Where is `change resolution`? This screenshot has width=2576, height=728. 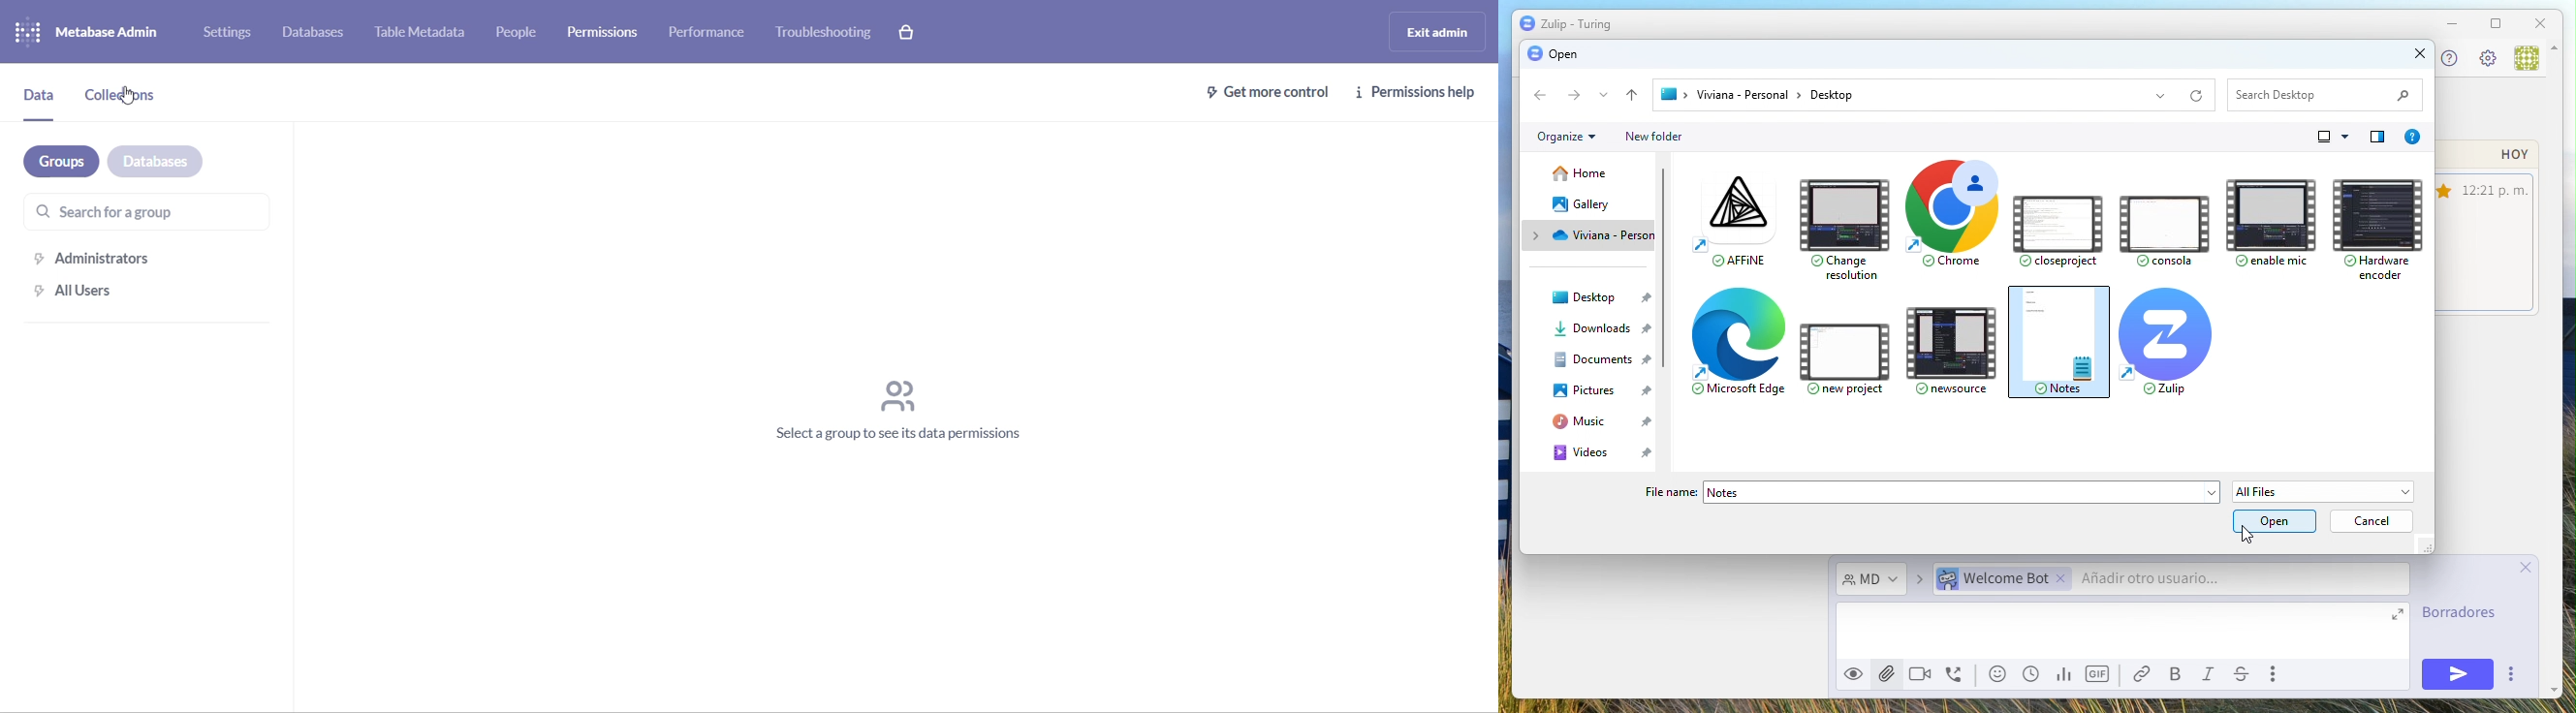
change resolution is located at coordinates (1843, 226).